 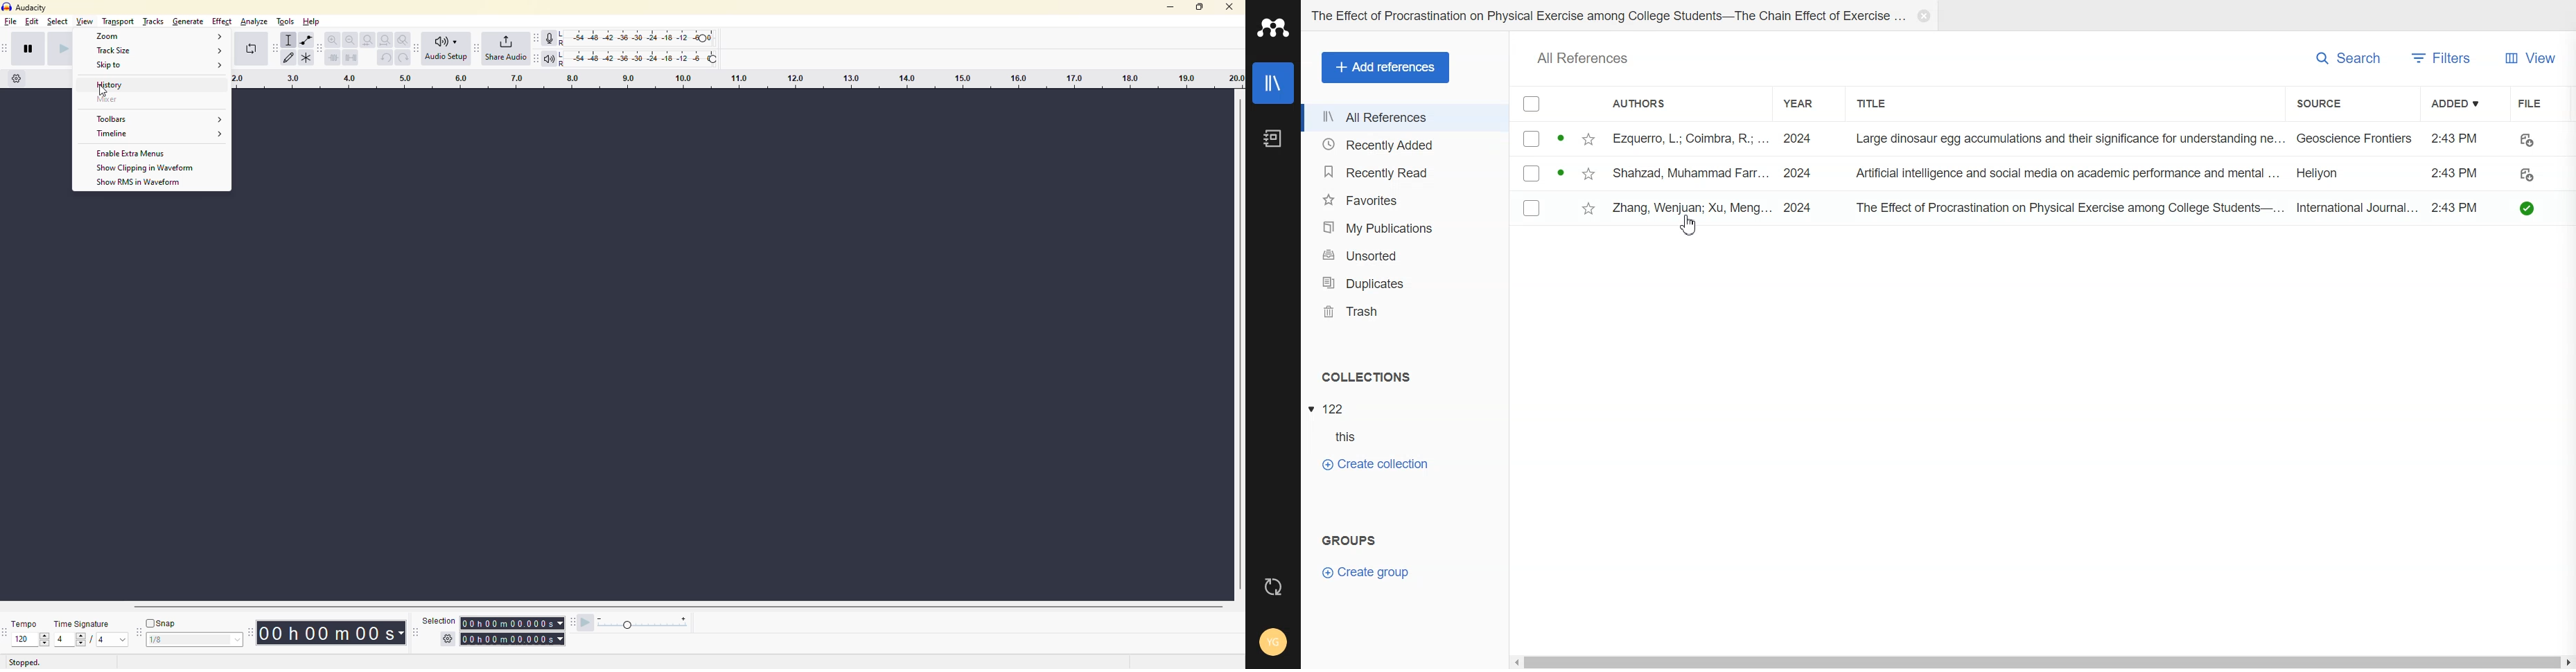 What do you see at coordinates (1273, 27) in the screenshot?
I see `Logo` at bounding box center [1273, 27].